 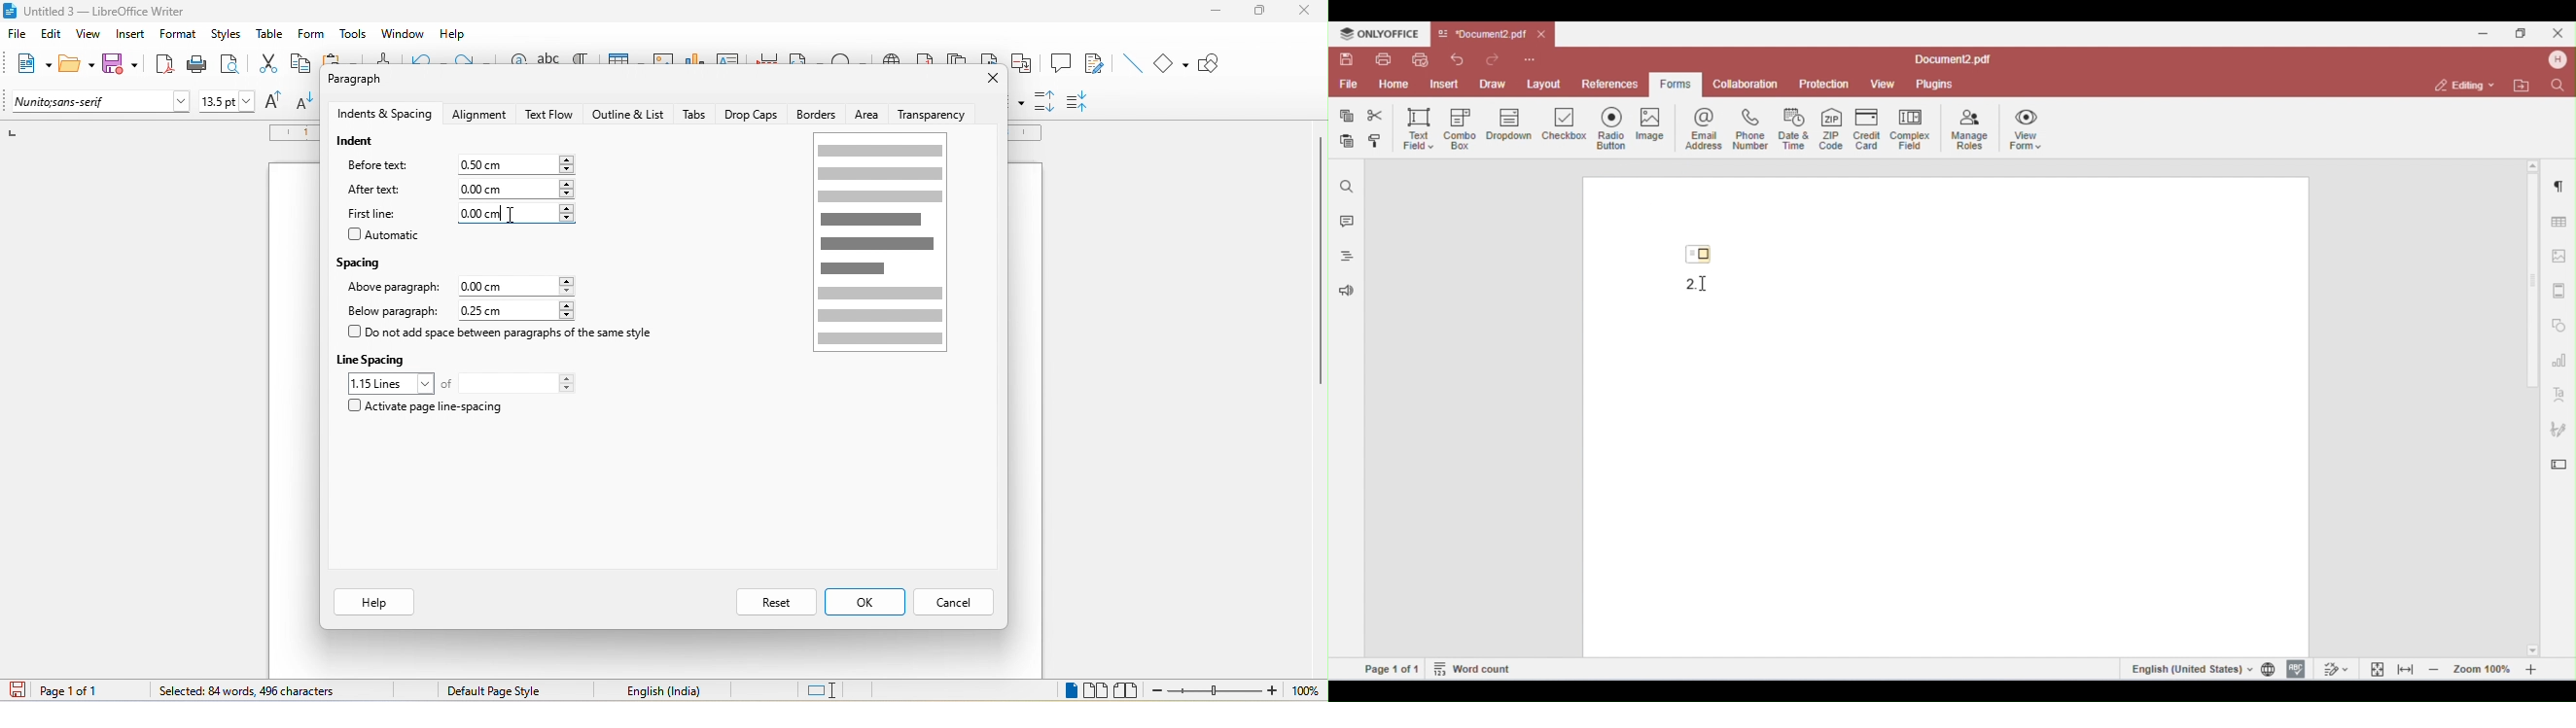 I want to click on font size, so click(x=228, y=102).